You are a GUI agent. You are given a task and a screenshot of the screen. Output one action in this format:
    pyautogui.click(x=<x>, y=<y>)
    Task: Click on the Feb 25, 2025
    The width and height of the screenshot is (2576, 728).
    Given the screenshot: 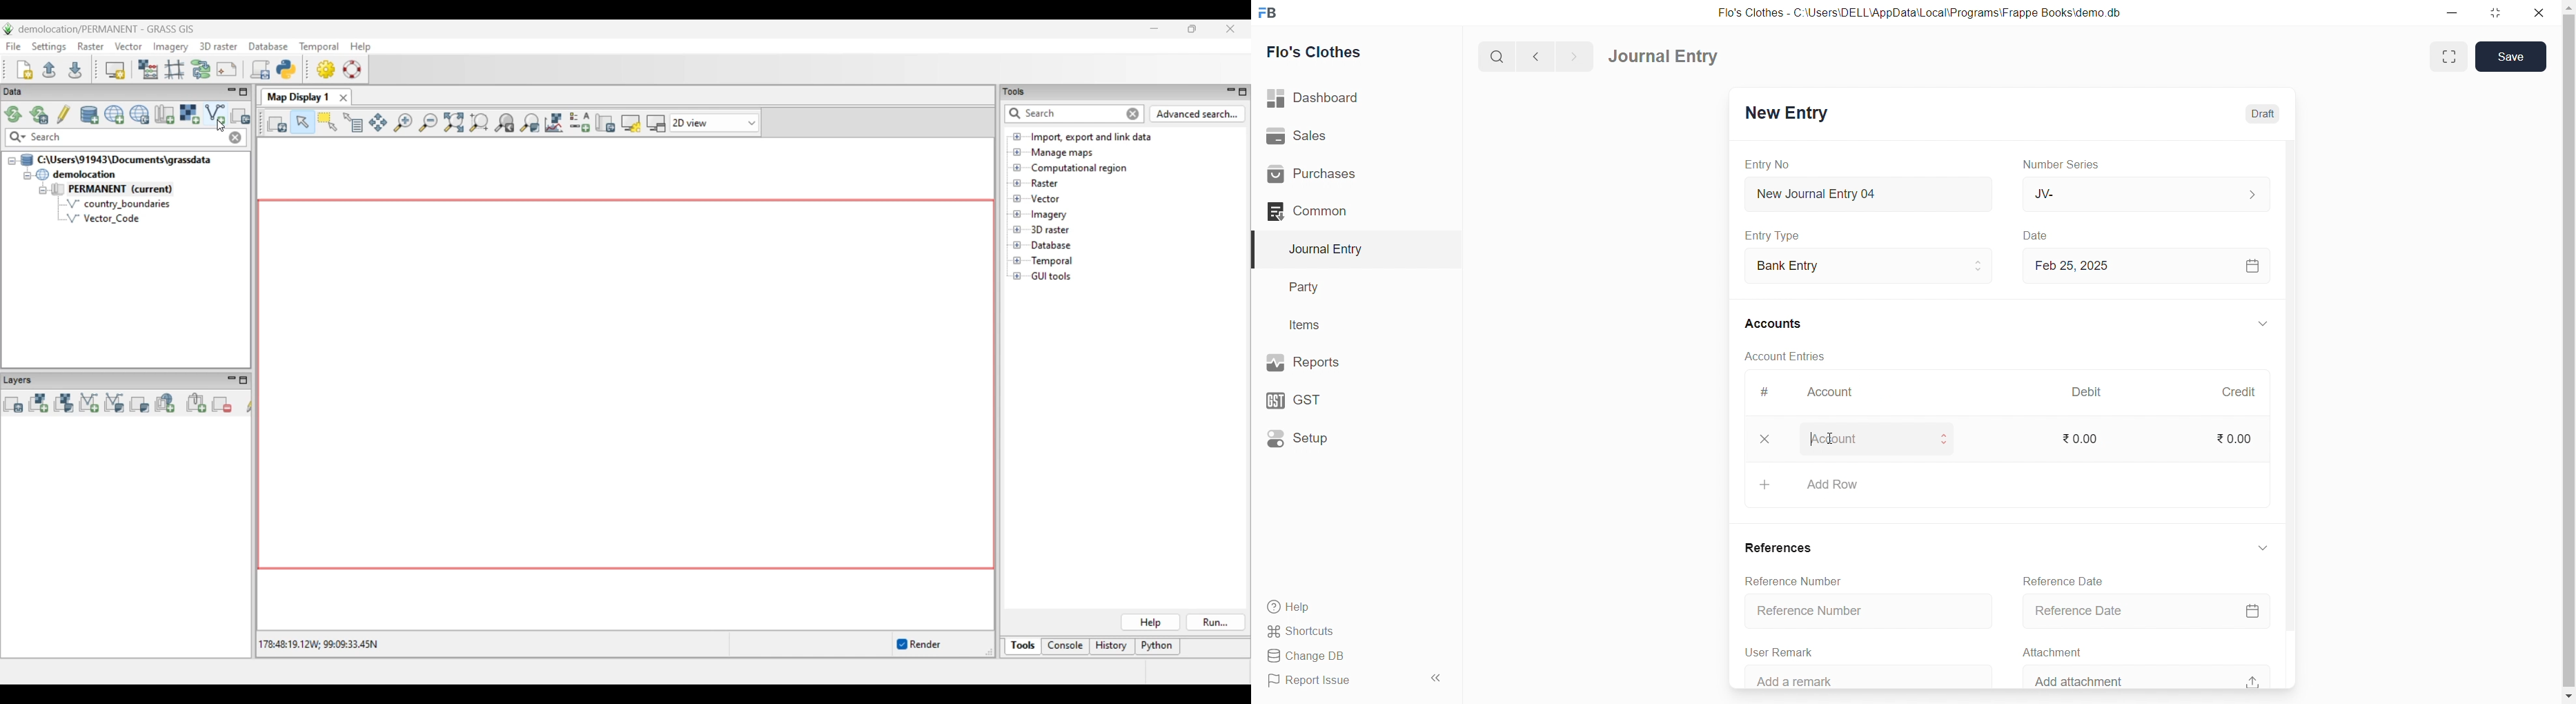 What is the action you would take?
    pyautogui.click(x=2151, y=265)
    